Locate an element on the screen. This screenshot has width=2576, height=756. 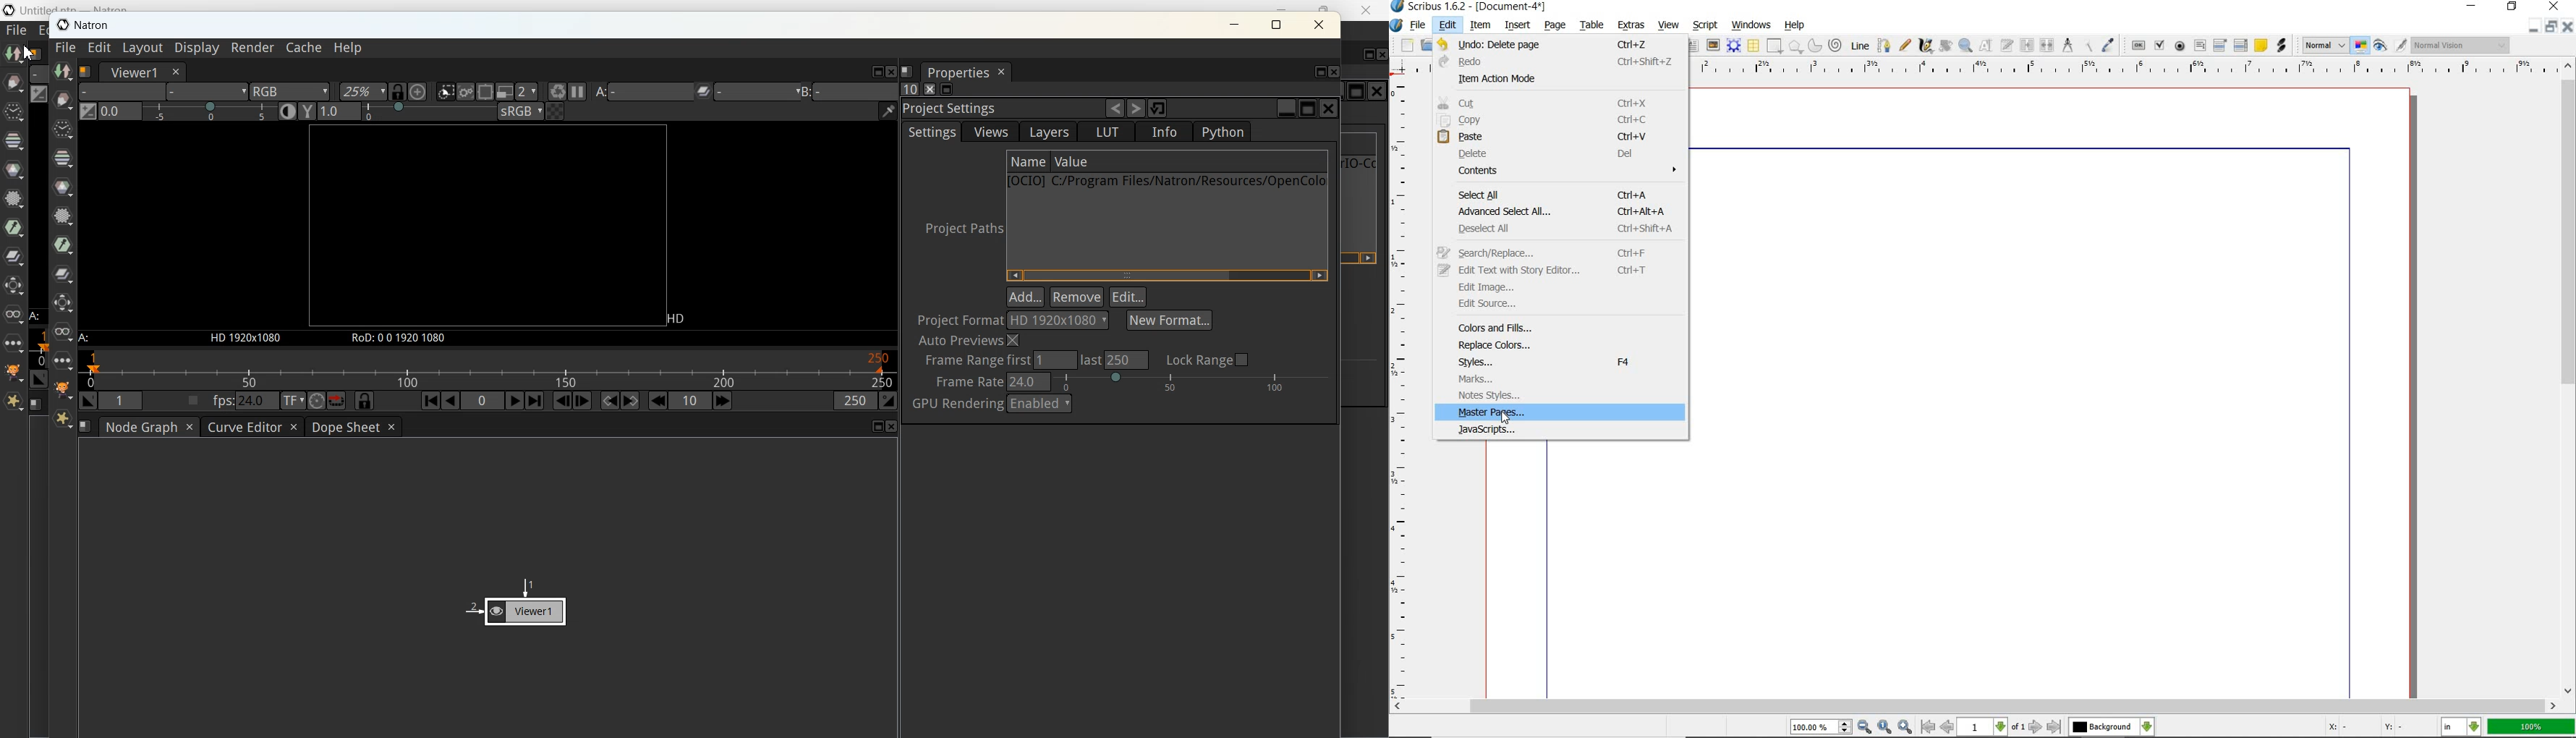
of 1 is located at coordinates (2018, 727).